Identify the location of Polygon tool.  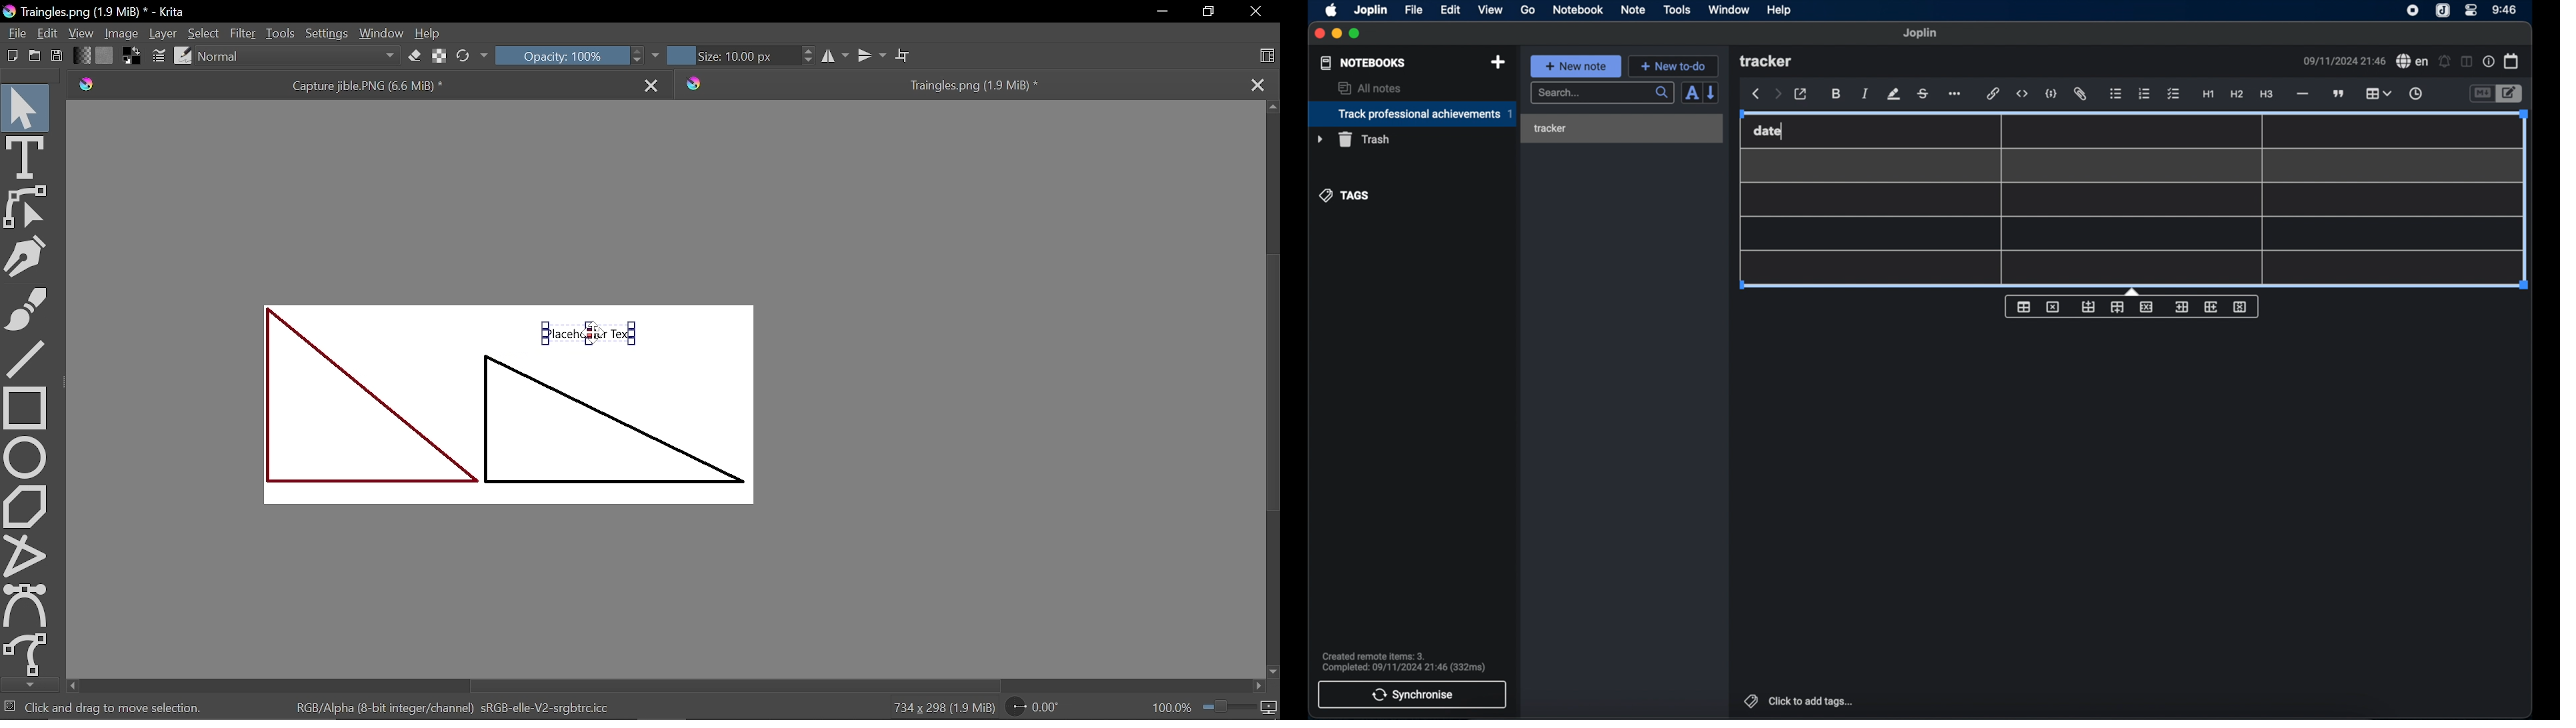
(25, 507).